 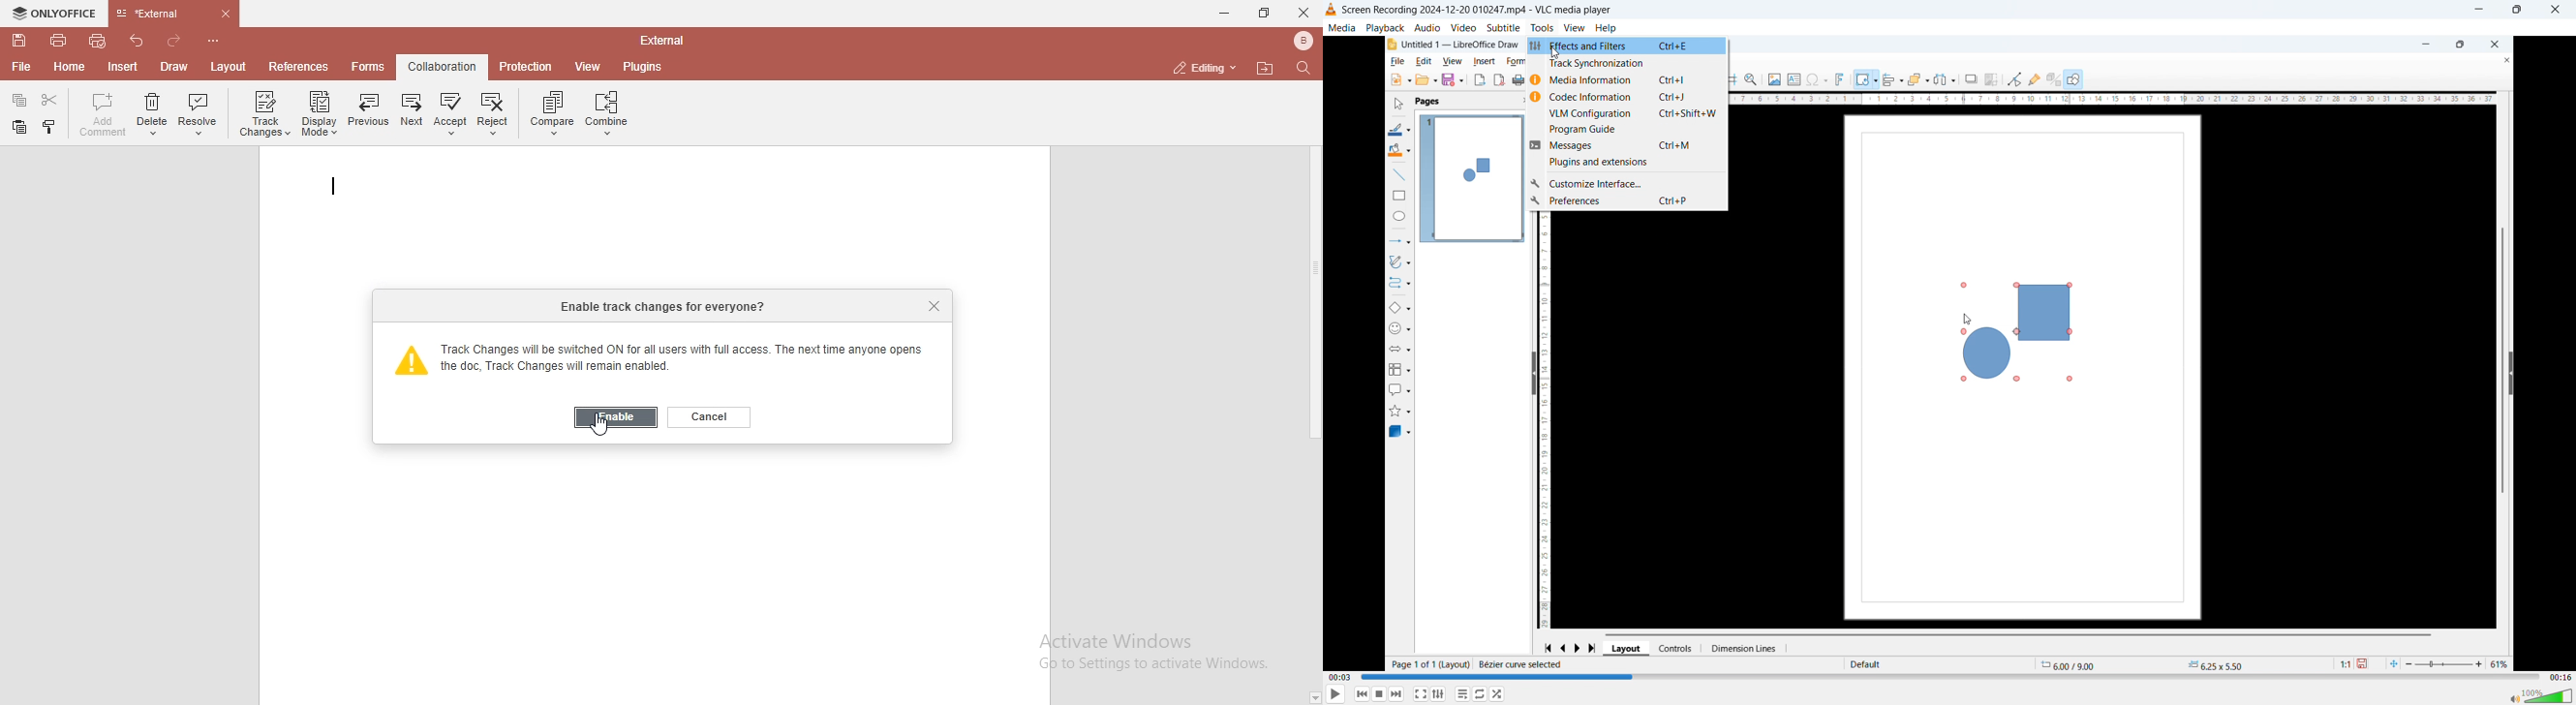 I want to click on , so click(x=448, y=113).